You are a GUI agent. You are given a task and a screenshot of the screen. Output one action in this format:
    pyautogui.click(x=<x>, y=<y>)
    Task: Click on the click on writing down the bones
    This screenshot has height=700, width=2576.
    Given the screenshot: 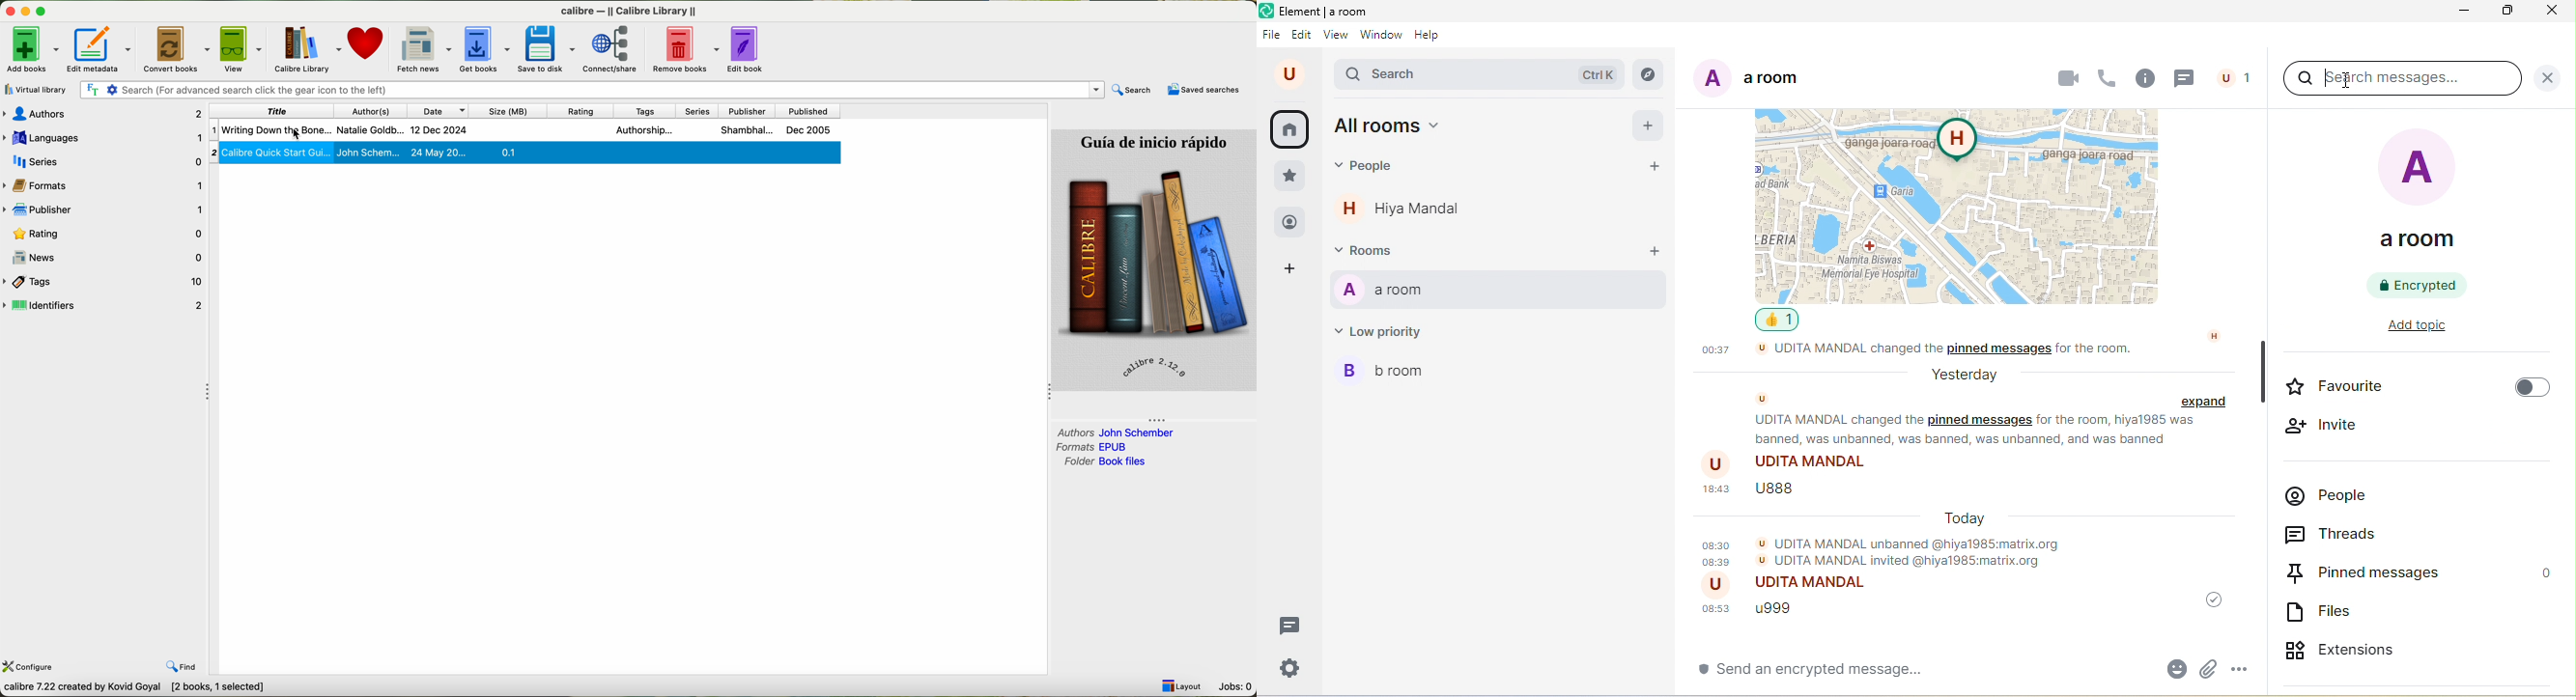 What is the action you would take?
    pyautogui.click(x=526, y=131)
    